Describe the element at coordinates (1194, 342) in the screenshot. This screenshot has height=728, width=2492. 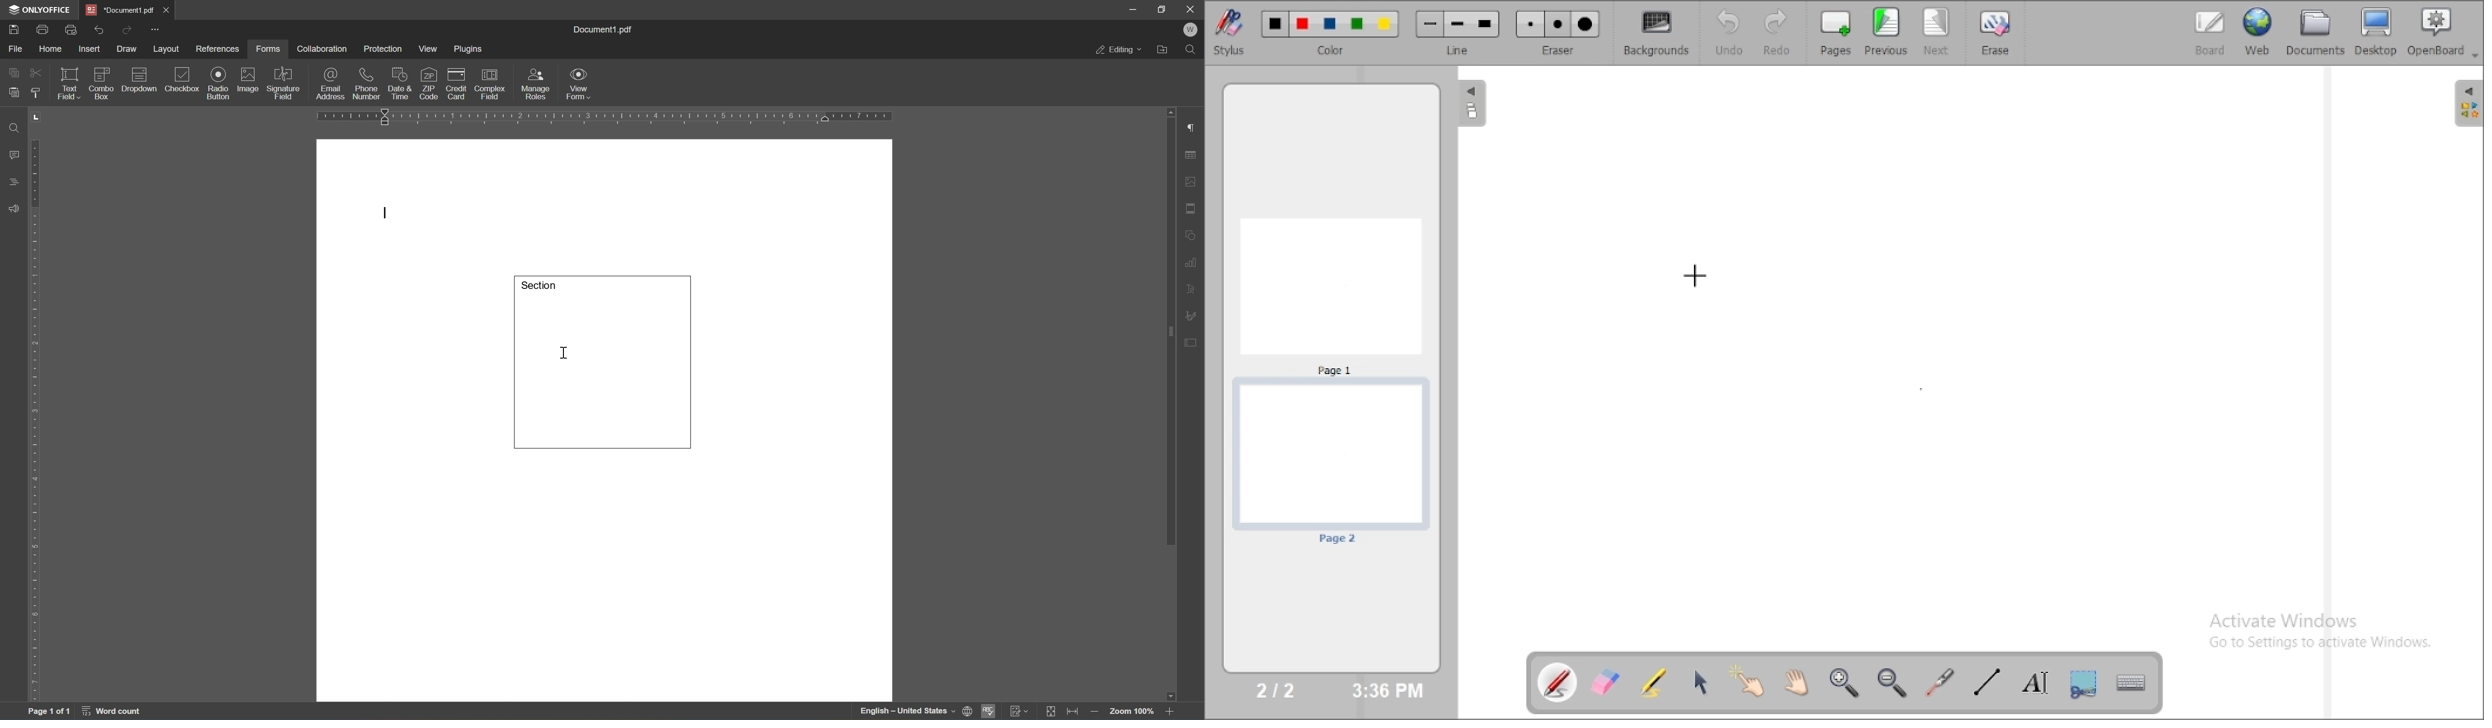
I see `form settings` at that location.